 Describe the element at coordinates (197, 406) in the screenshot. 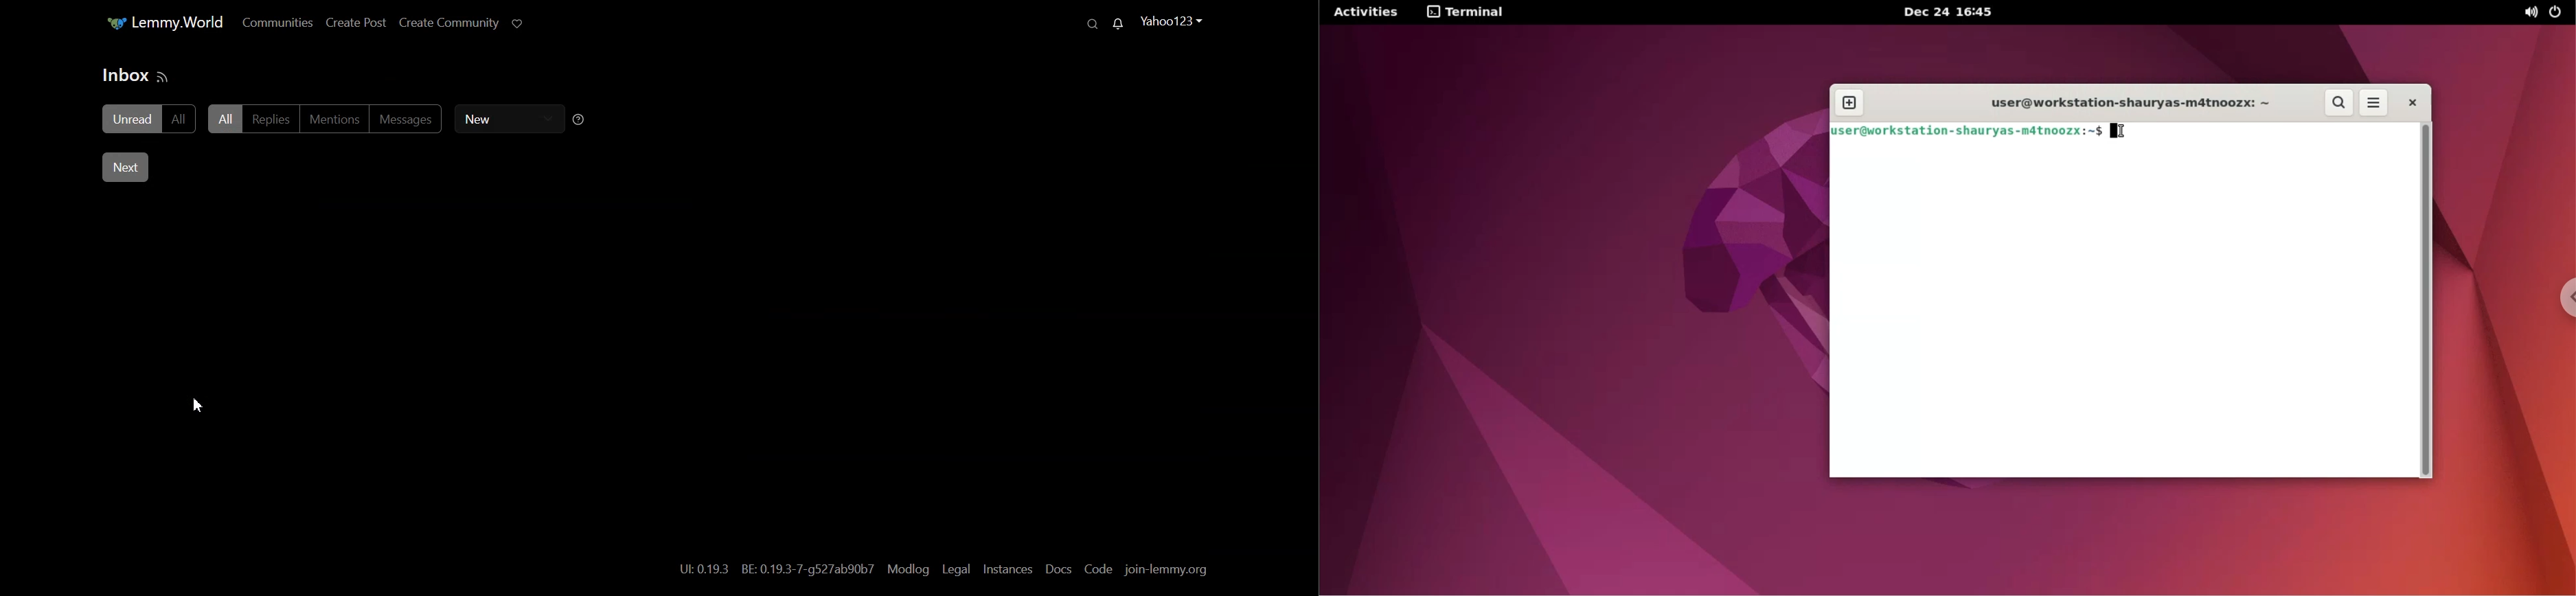

I see `Cursor` at that location.